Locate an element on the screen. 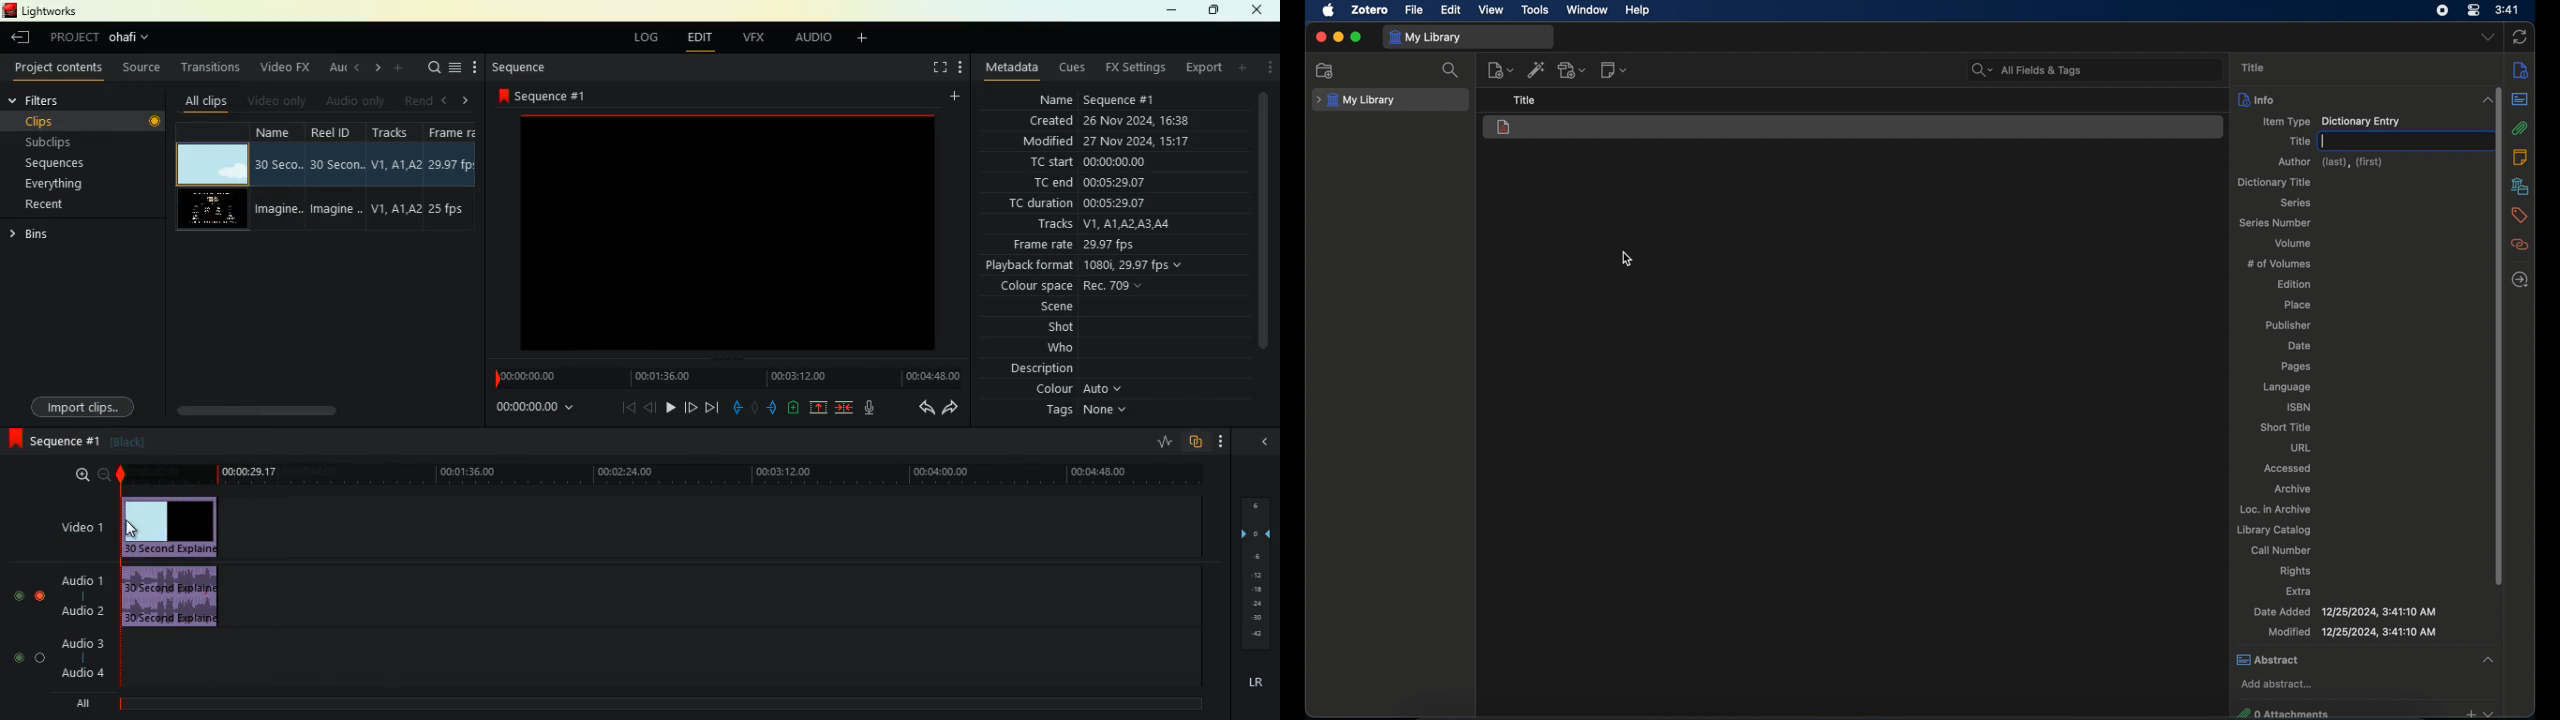 Image resolution: width=2576 pixels, height=728 pixels. title is located at coordinates (2299, 141).